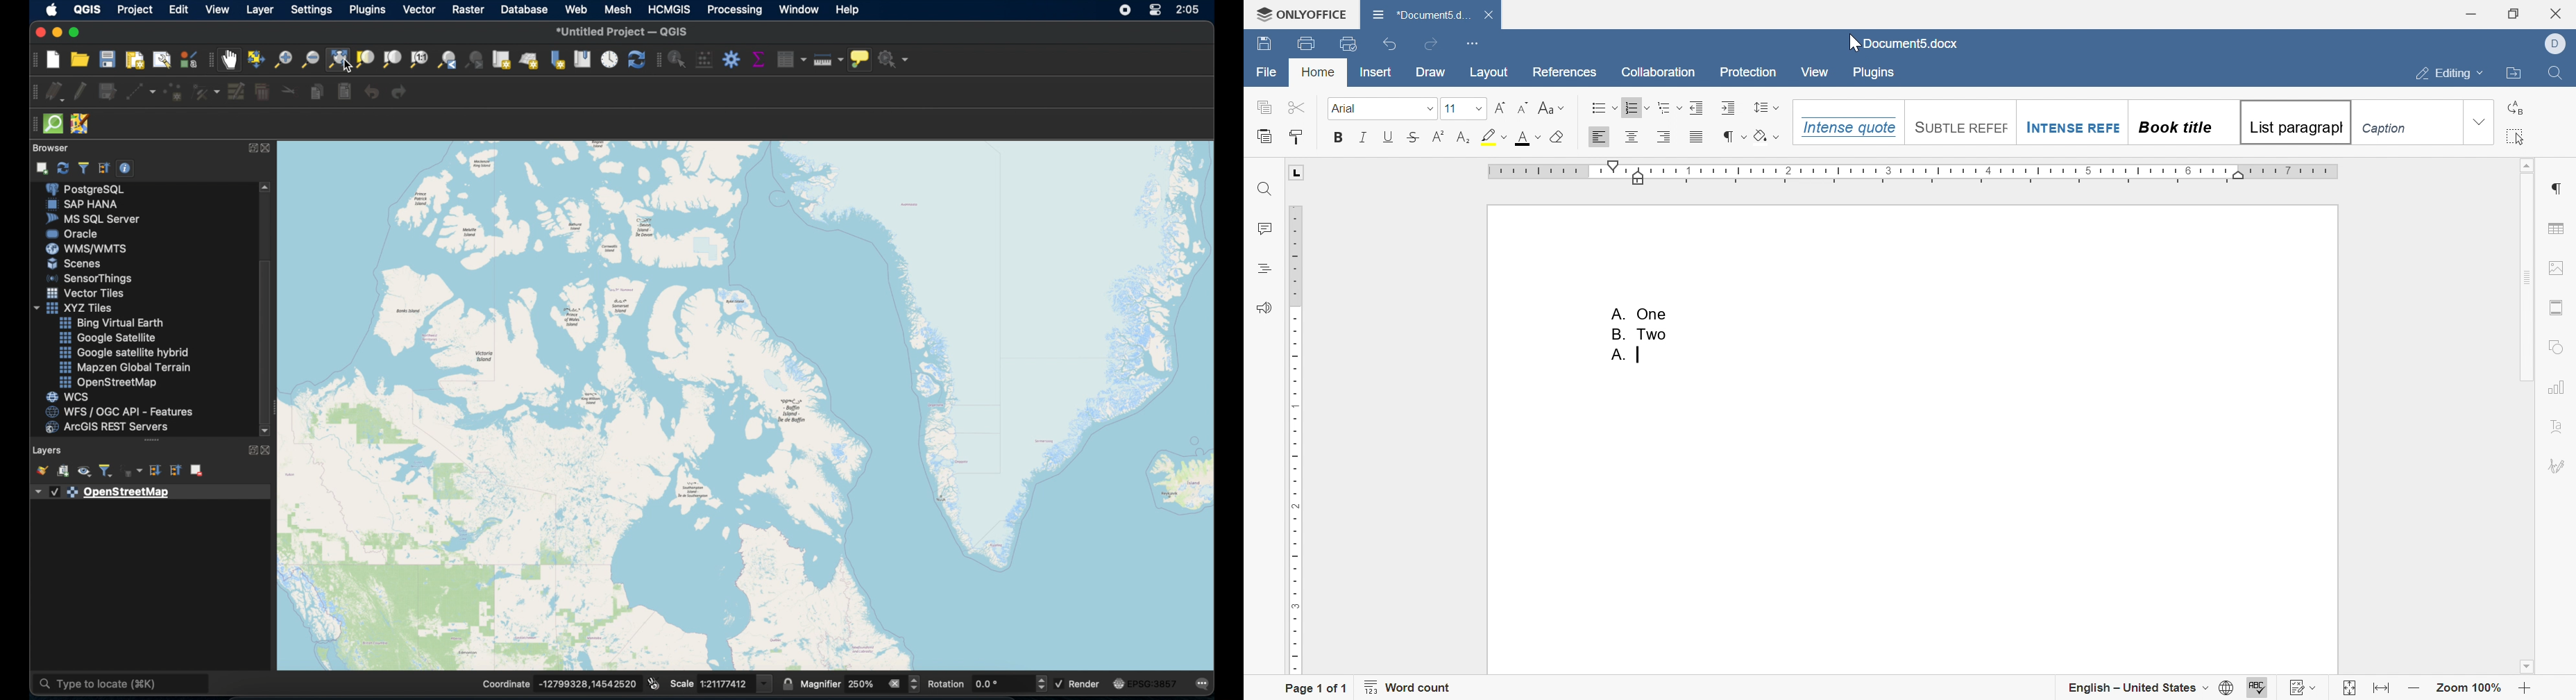 The width and height of the screenshot is (2576, 700). What do you see at coordinates (1189, 11) in the screenshot?
I see `2:05` at bounding box center [1189, 11].